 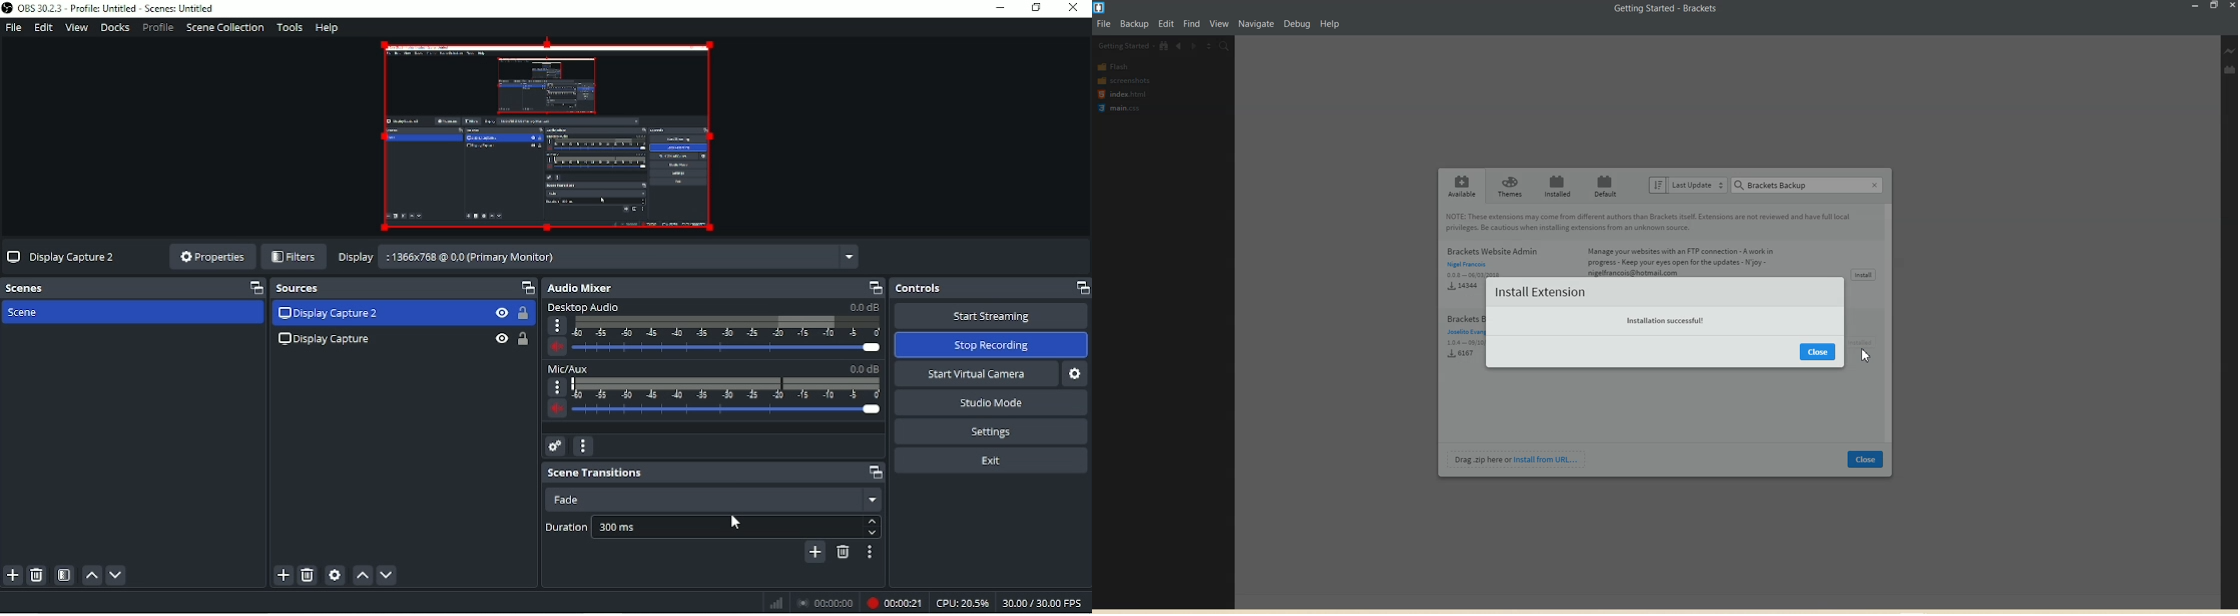 I want to click on Find in files, so click(x=1225, y=46).